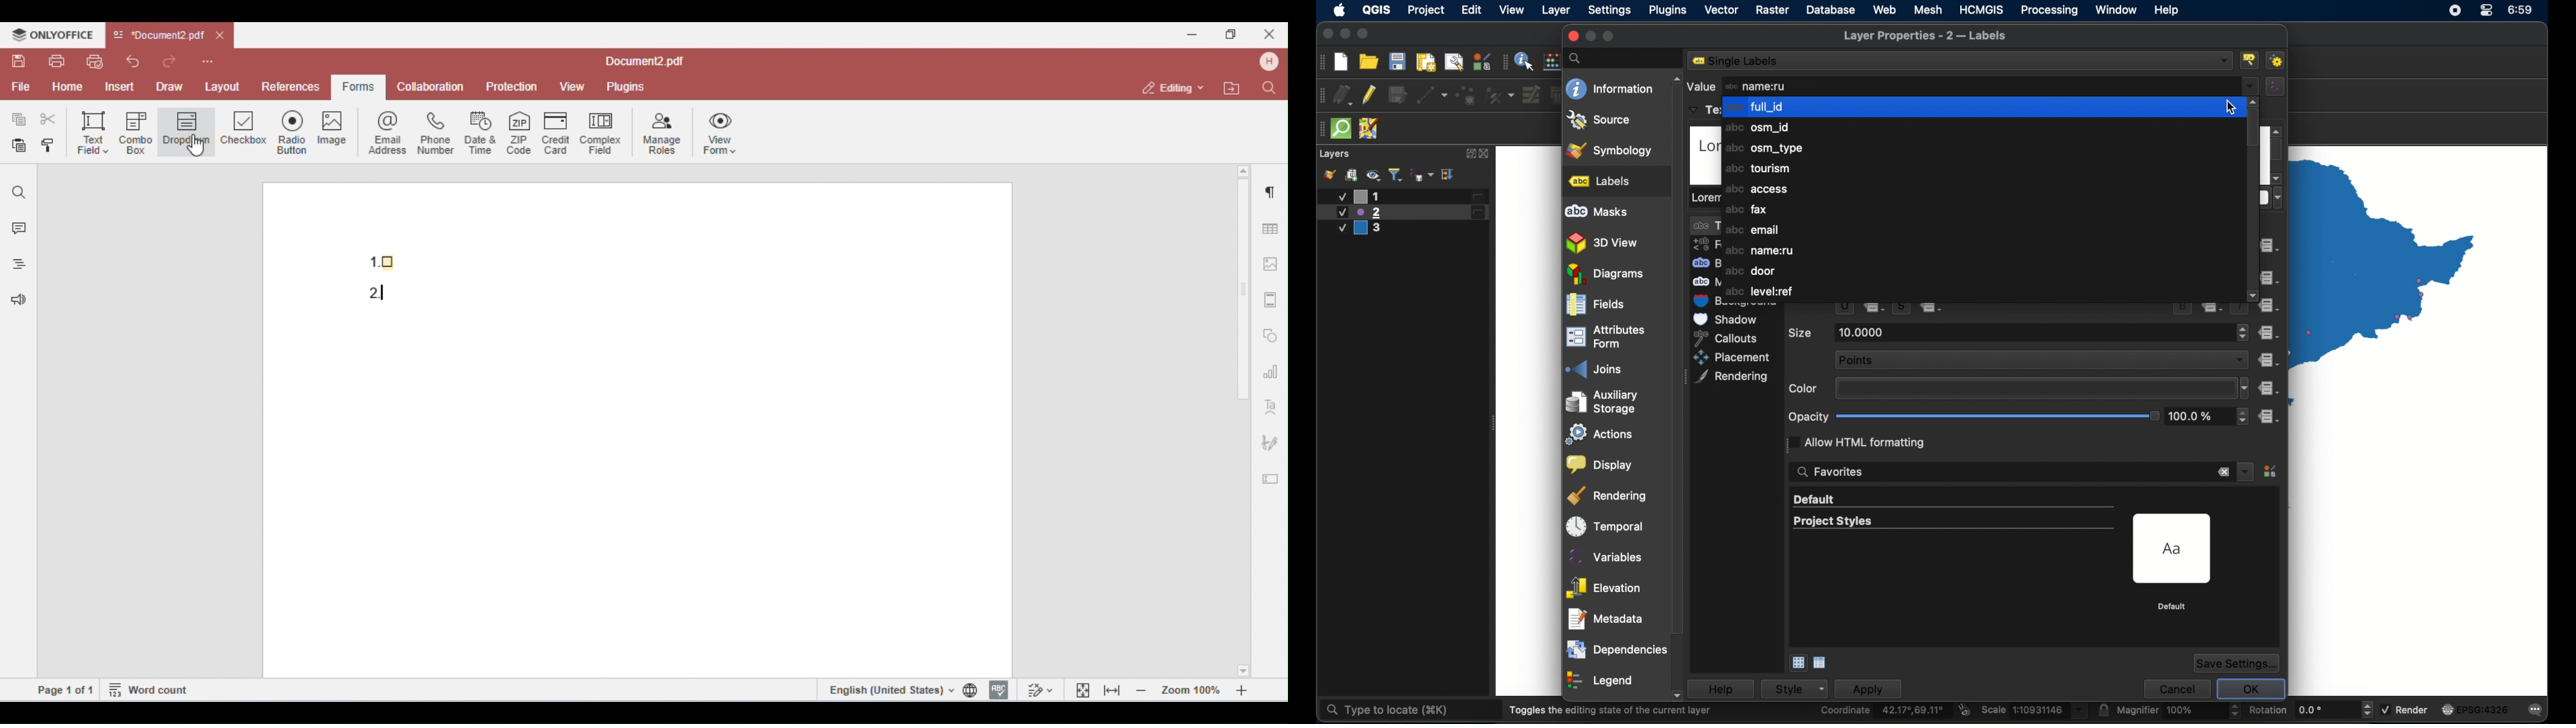 The width and height of the screenshot is (2576, 728). What do you see at coordinates (2173, 607) in the screenshot?
I see `default` at bounding box center [2173, 607].